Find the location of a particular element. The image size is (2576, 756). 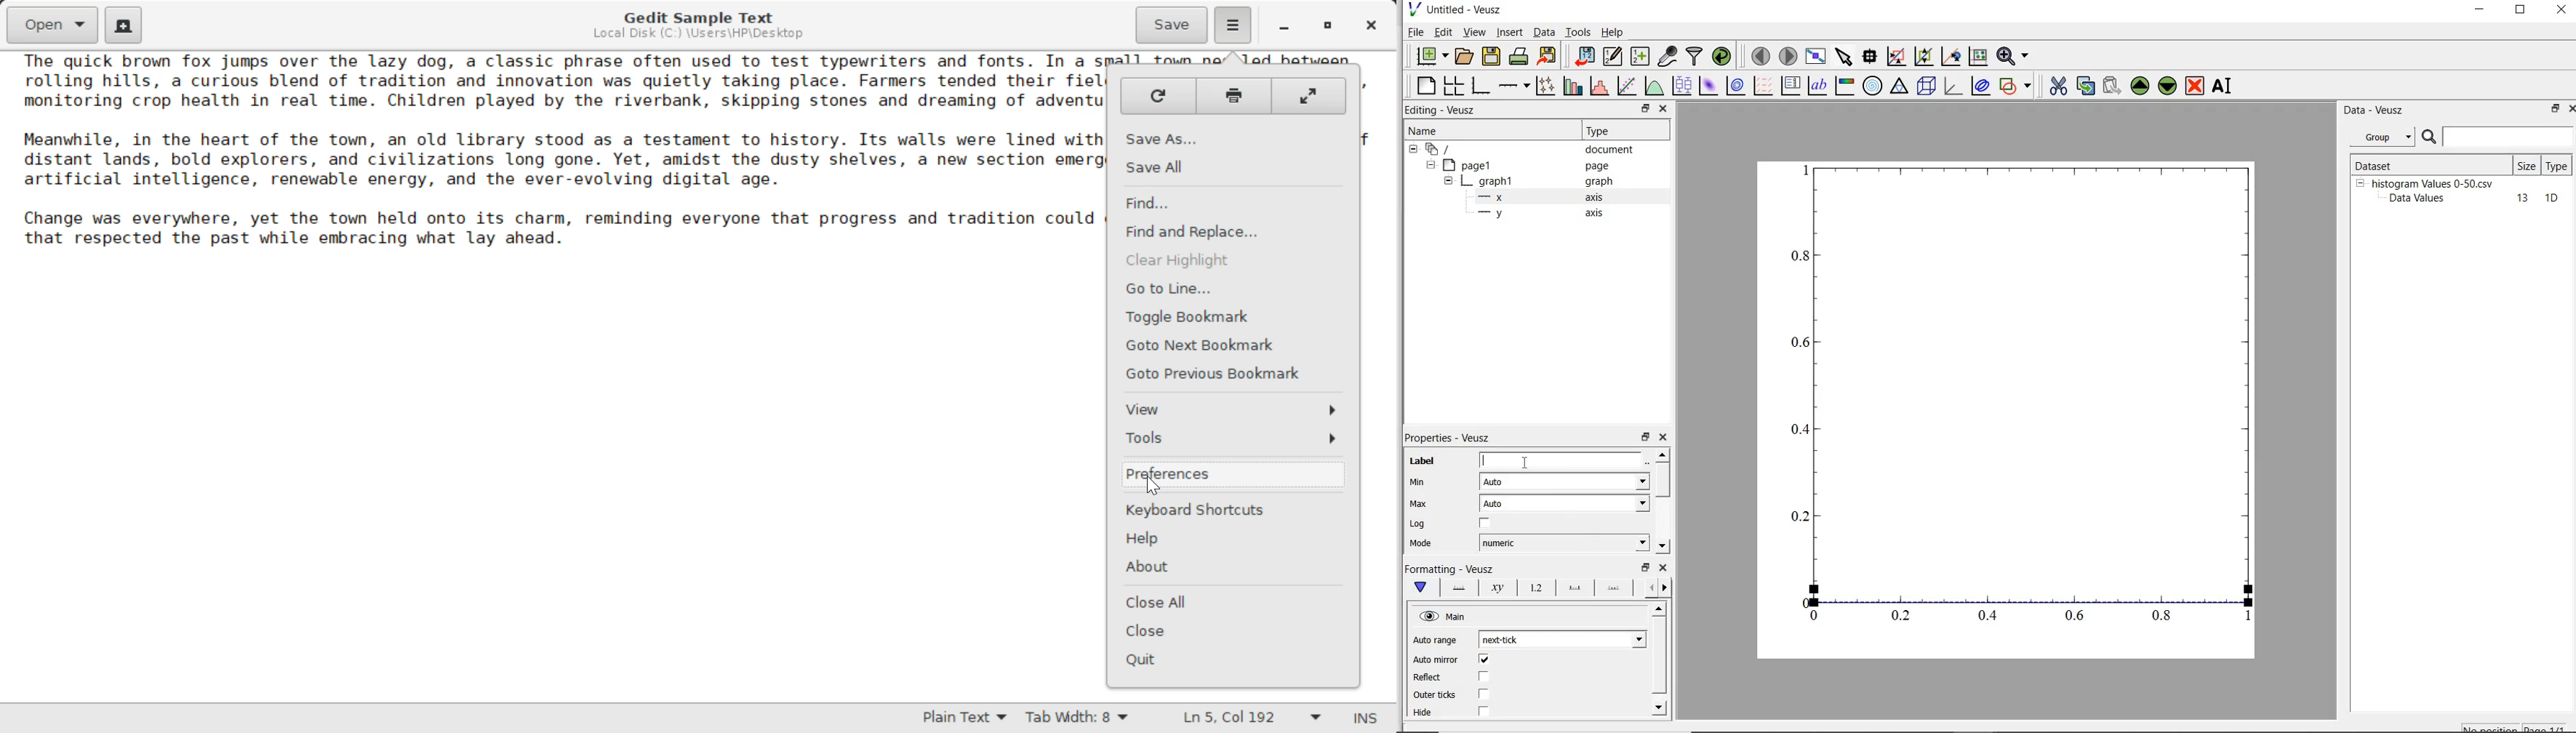

zoom functions menu is located at coordinates (2013, 56).